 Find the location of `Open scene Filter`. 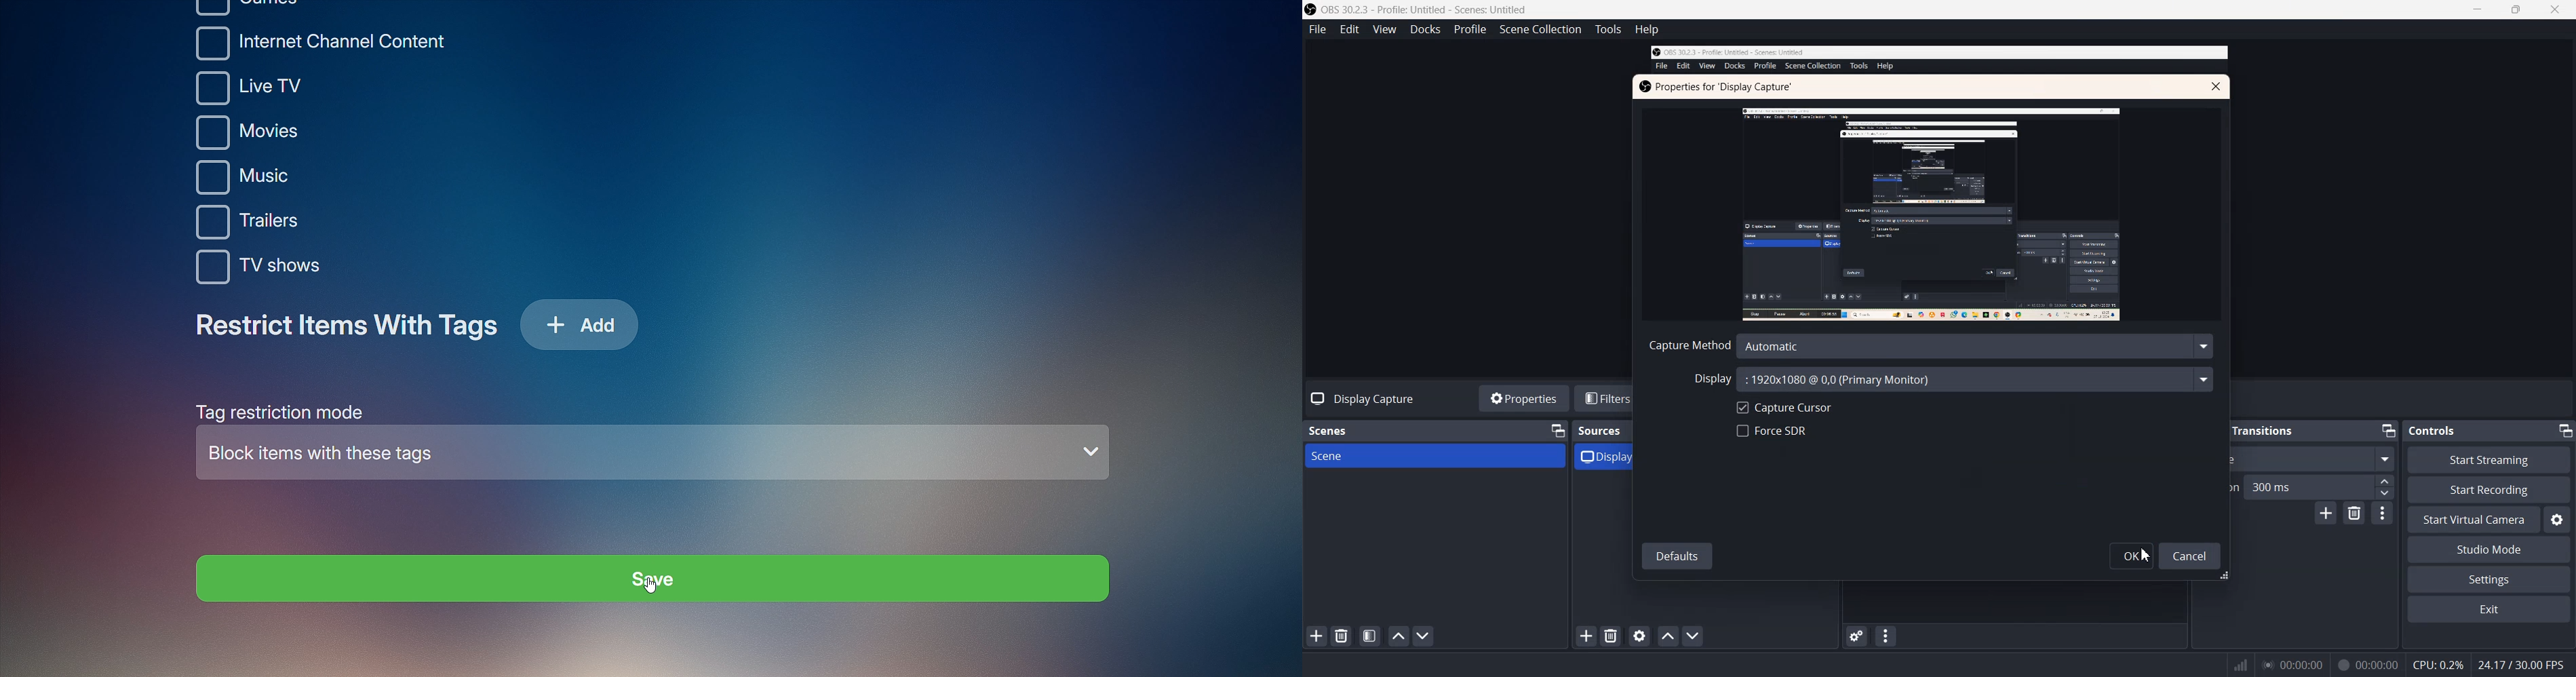

Open scene Filter is located at coordinates (1369, 637).